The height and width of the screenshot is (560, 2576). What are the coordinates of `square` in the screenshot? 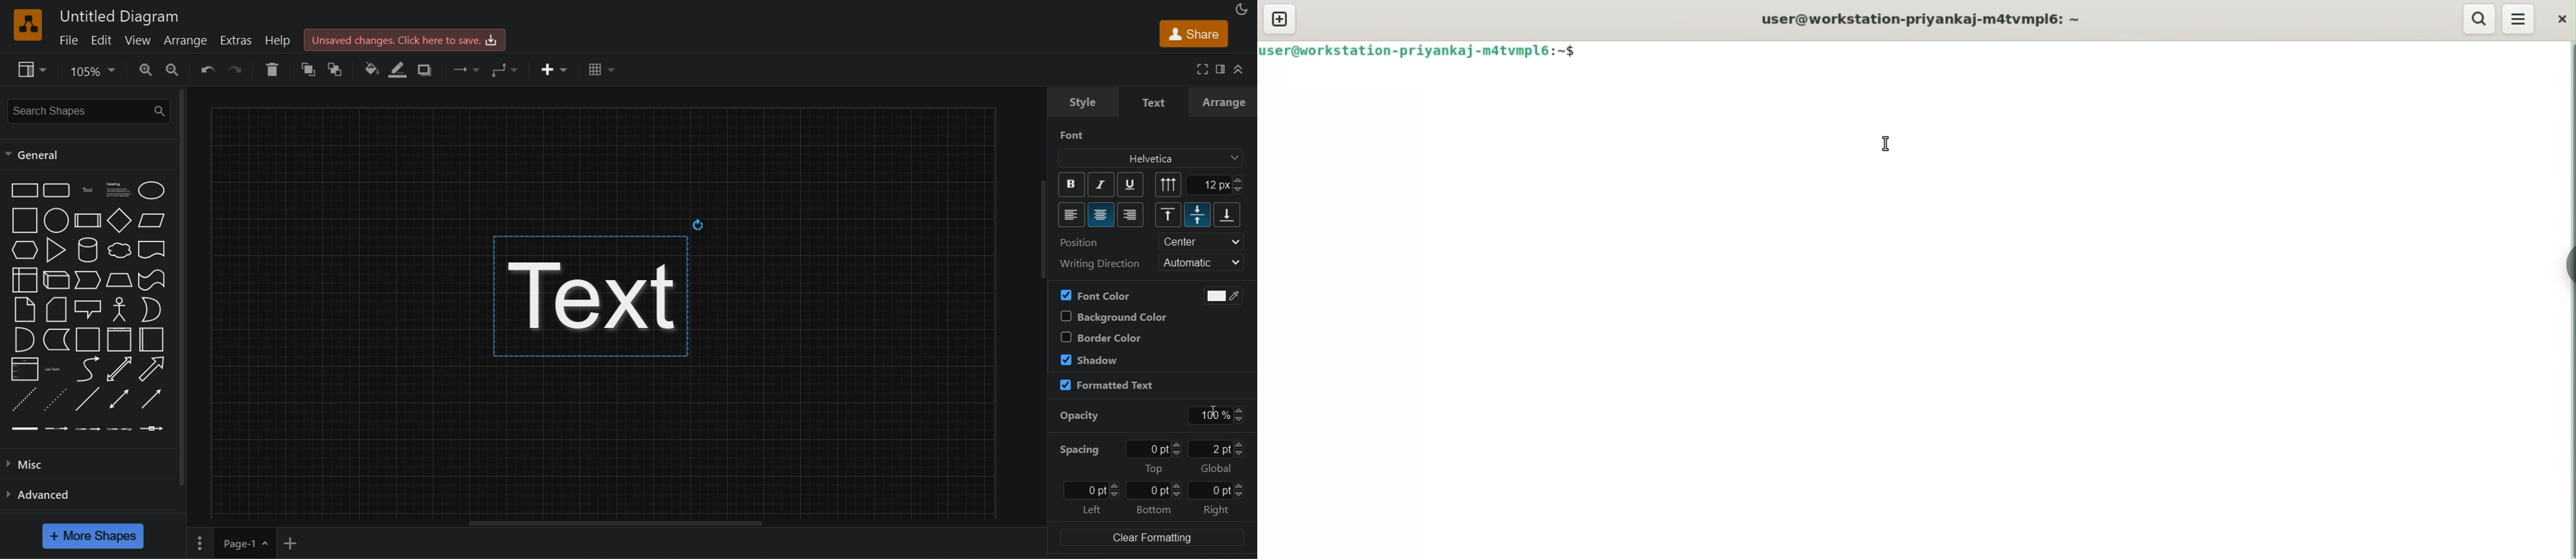 It's located at (24, 221).